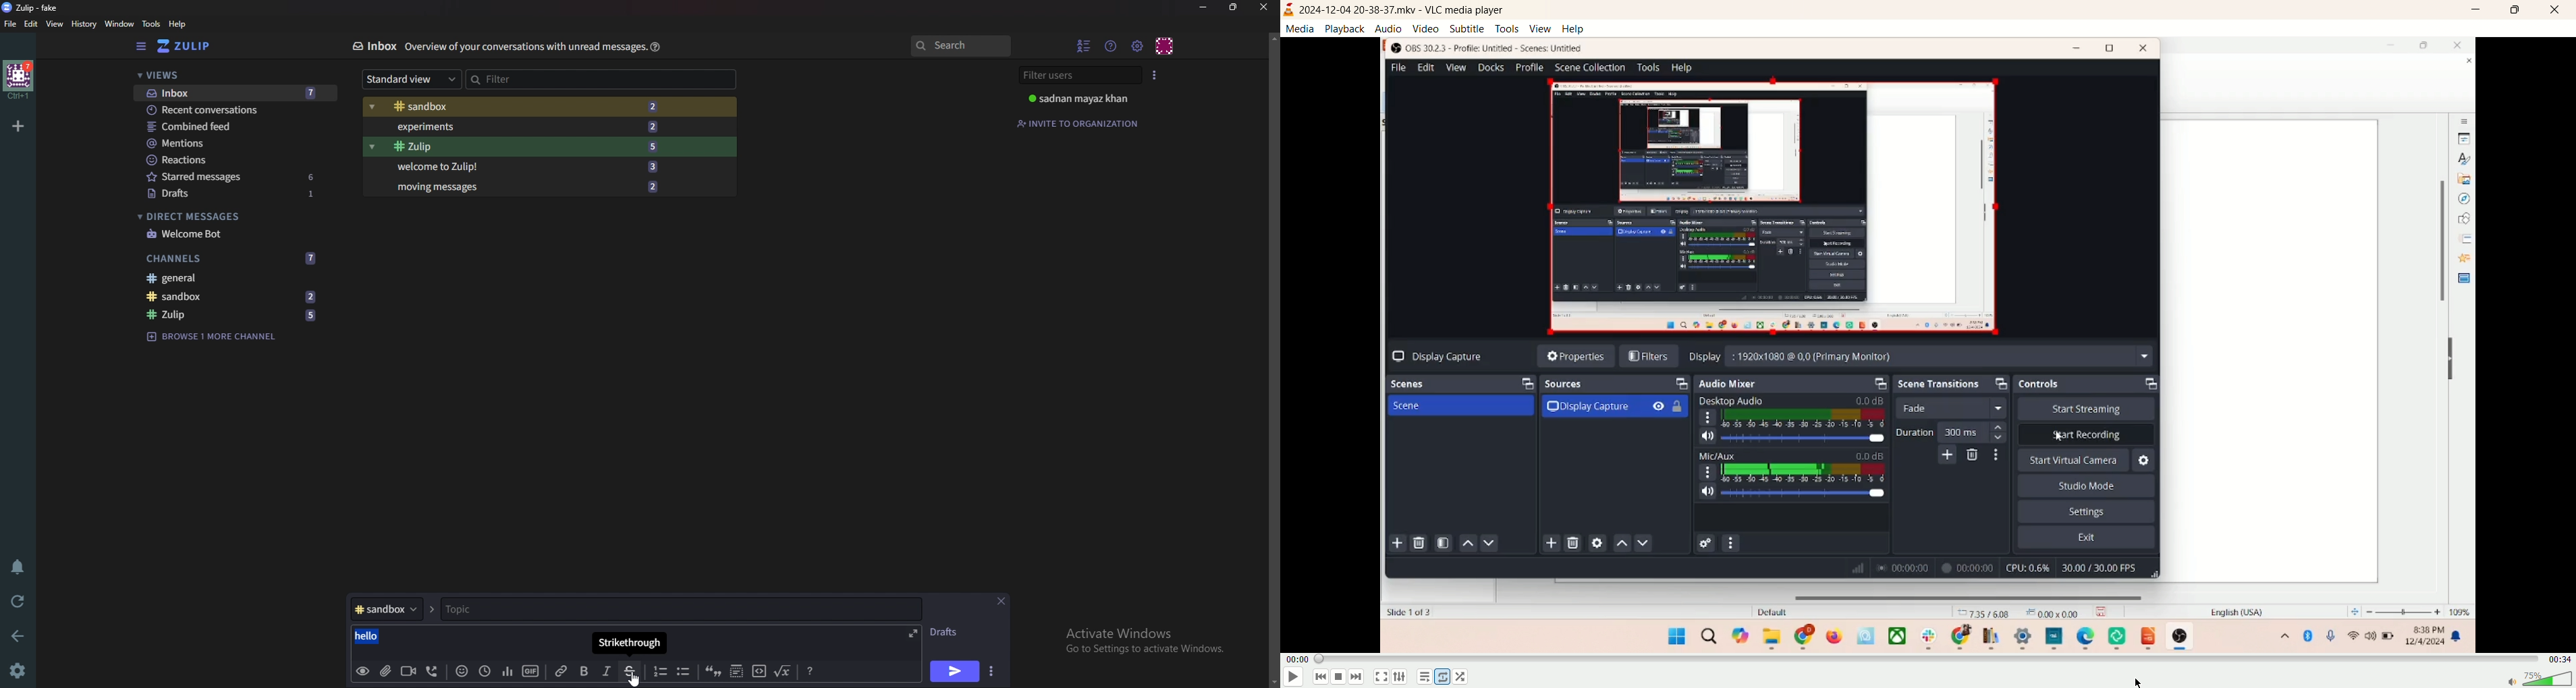  What do you see at coordinates (213, 340) in the screenshot?
I see `Browse channel` at bounding box center [213, 340].